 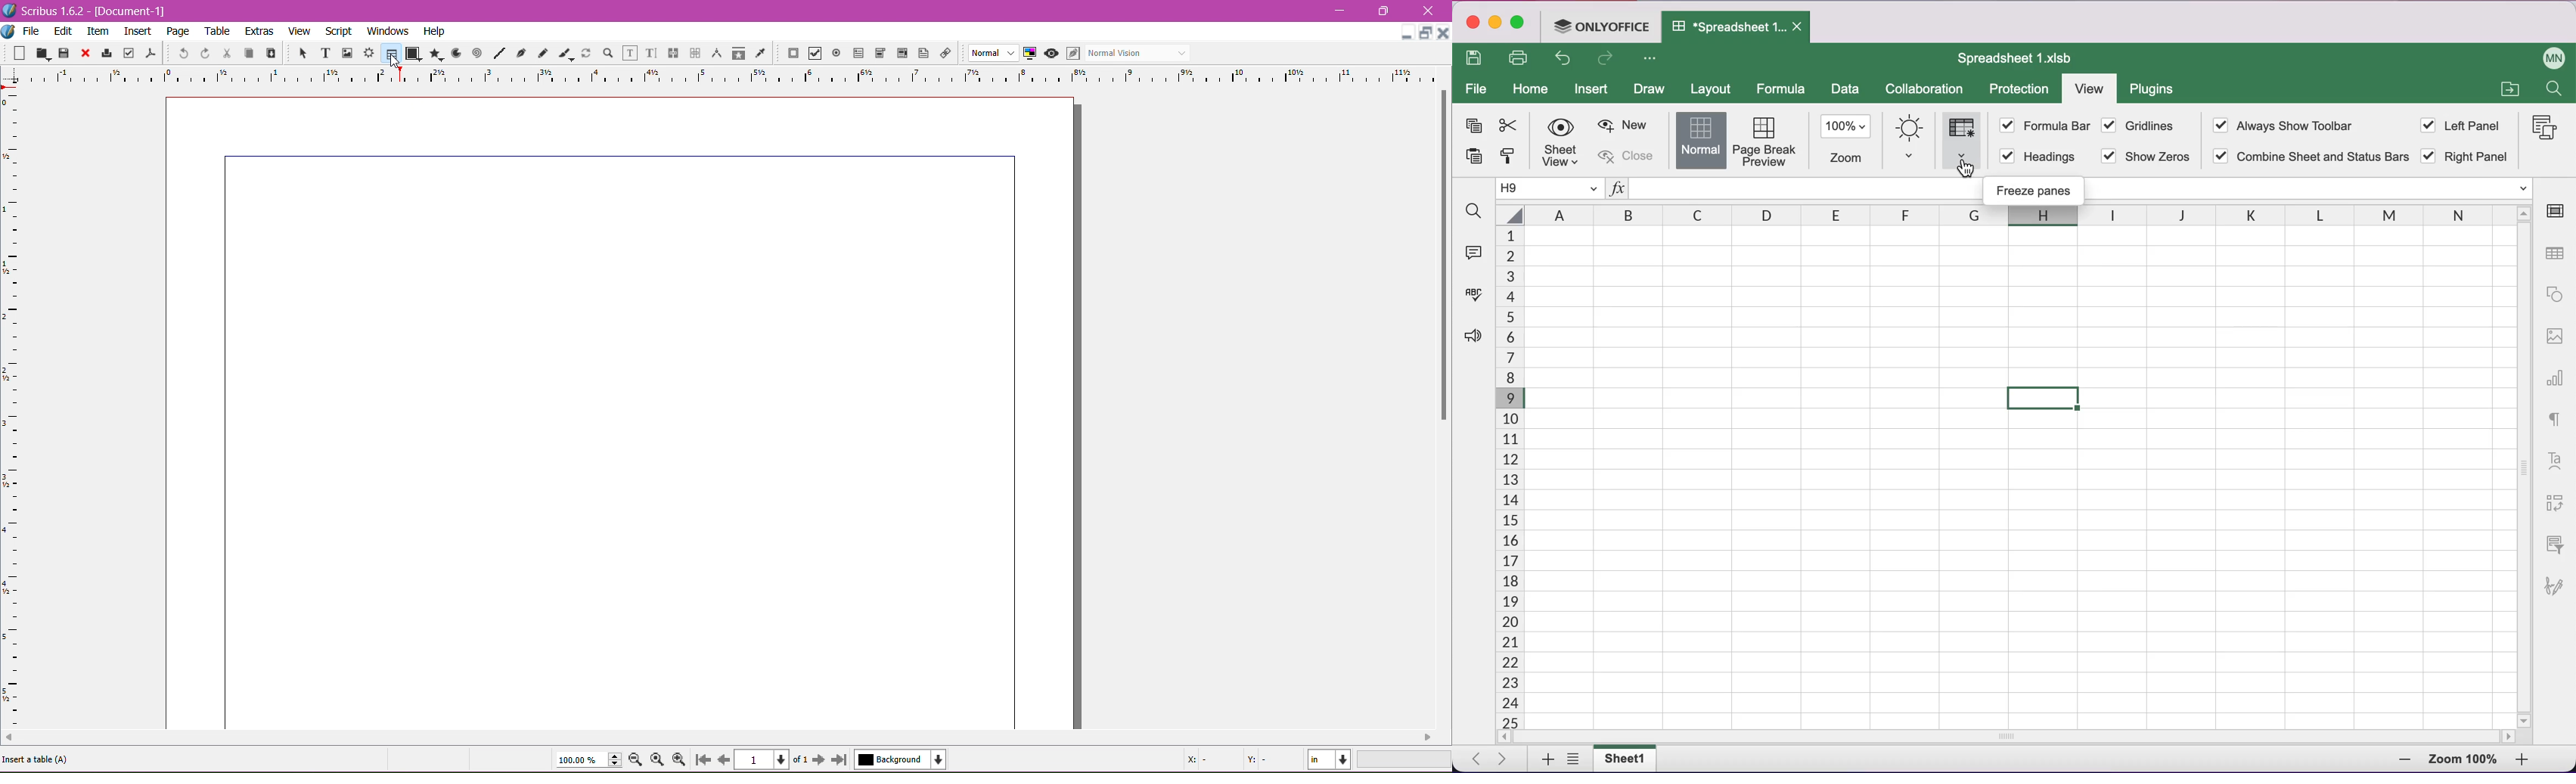 What do you see at coordinates (723, 759) in the screenshot?
I see `Previous page` at bounding box center [723, 759].